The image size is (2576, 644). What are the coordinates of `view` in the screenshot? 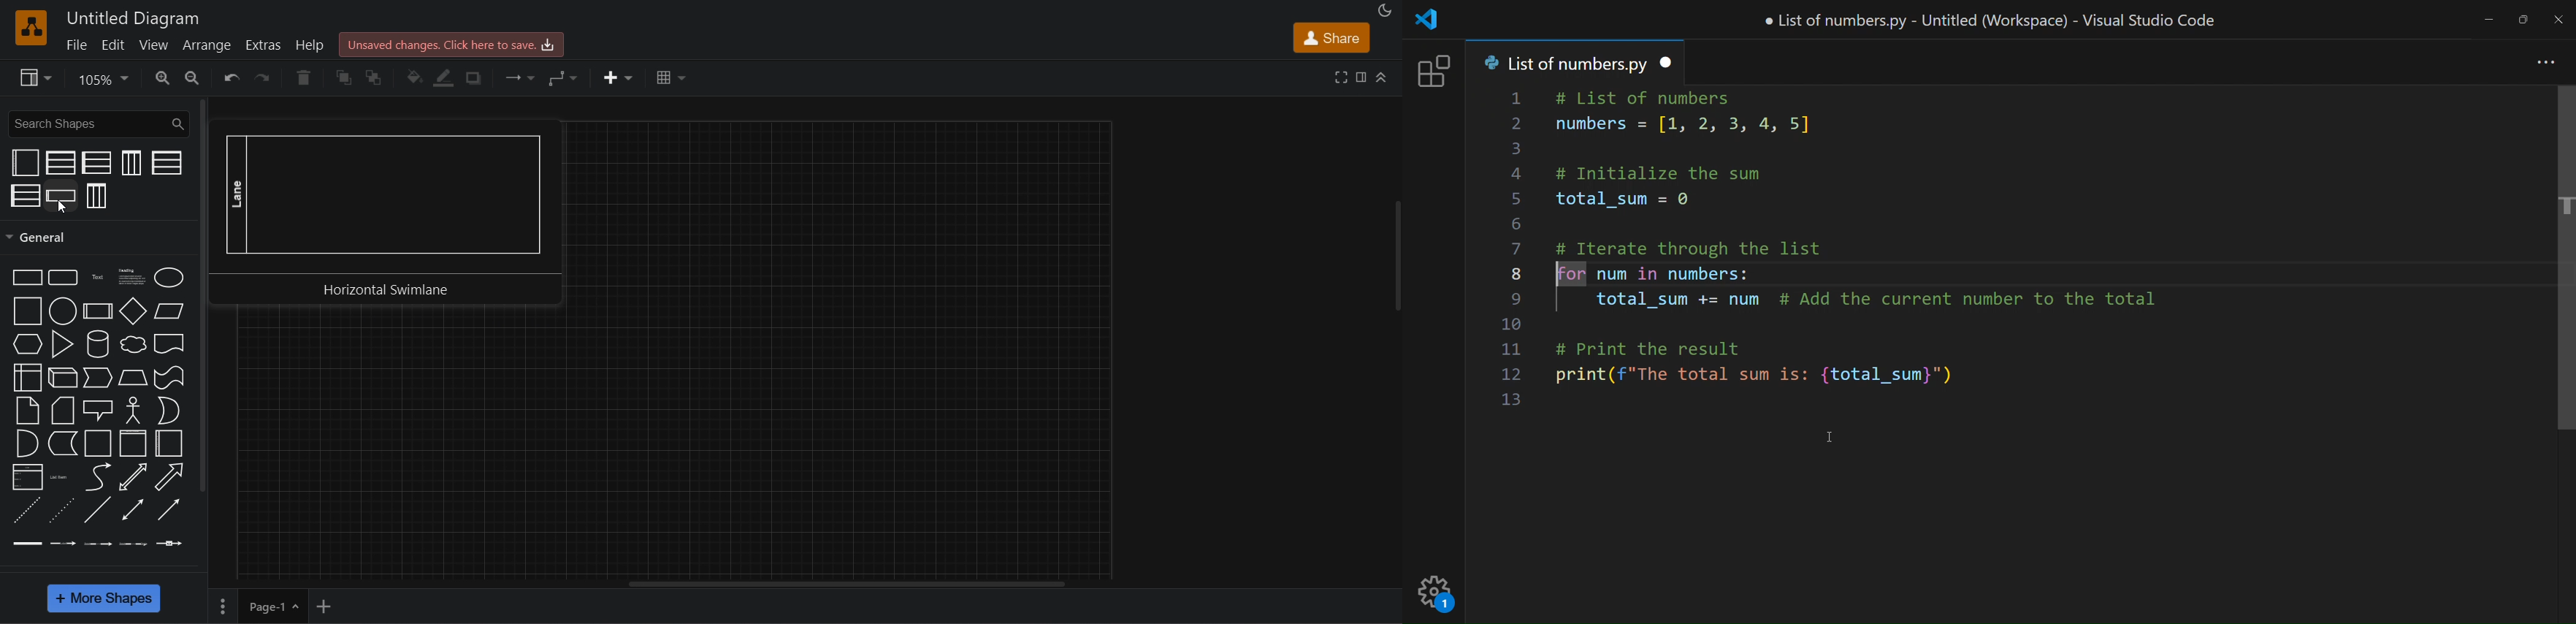 It's located at (32, 77).